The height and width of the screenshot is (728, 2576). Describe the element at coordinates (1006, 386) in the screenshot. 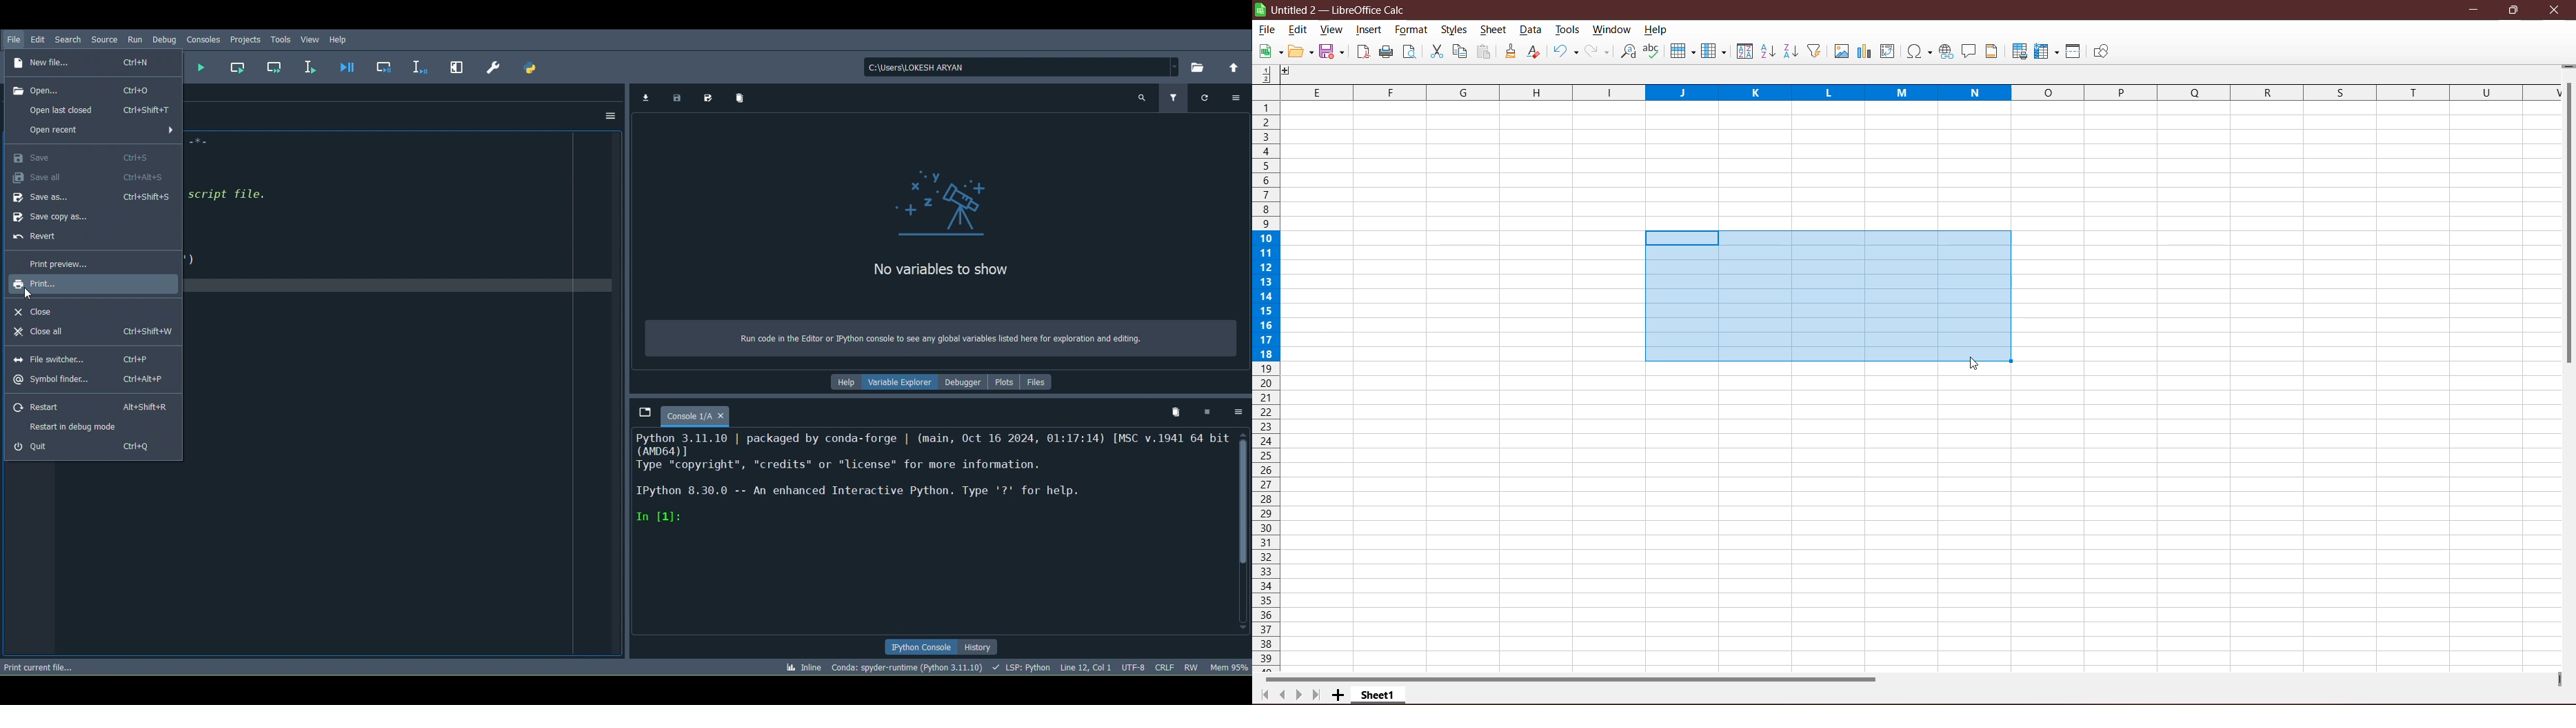

I see `Plots` at that location.